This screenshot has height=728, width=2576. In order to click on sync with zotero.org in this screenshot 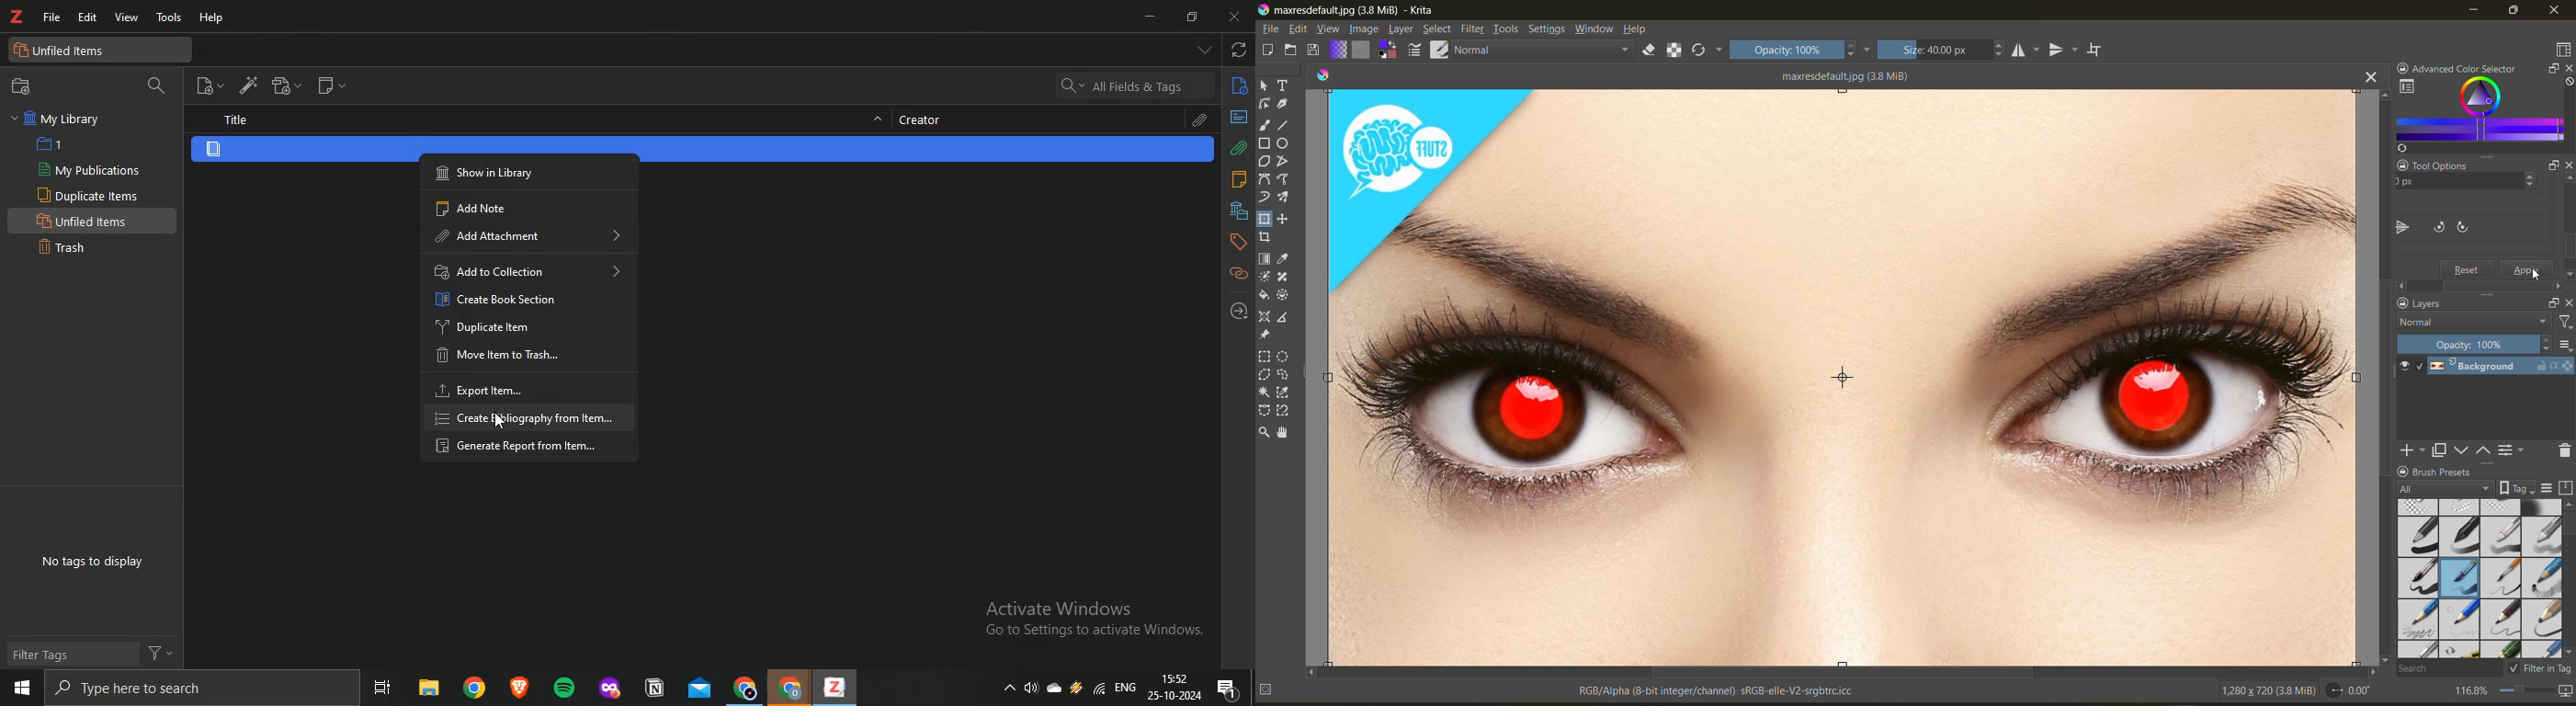, I will do `click(1240, 48)`.